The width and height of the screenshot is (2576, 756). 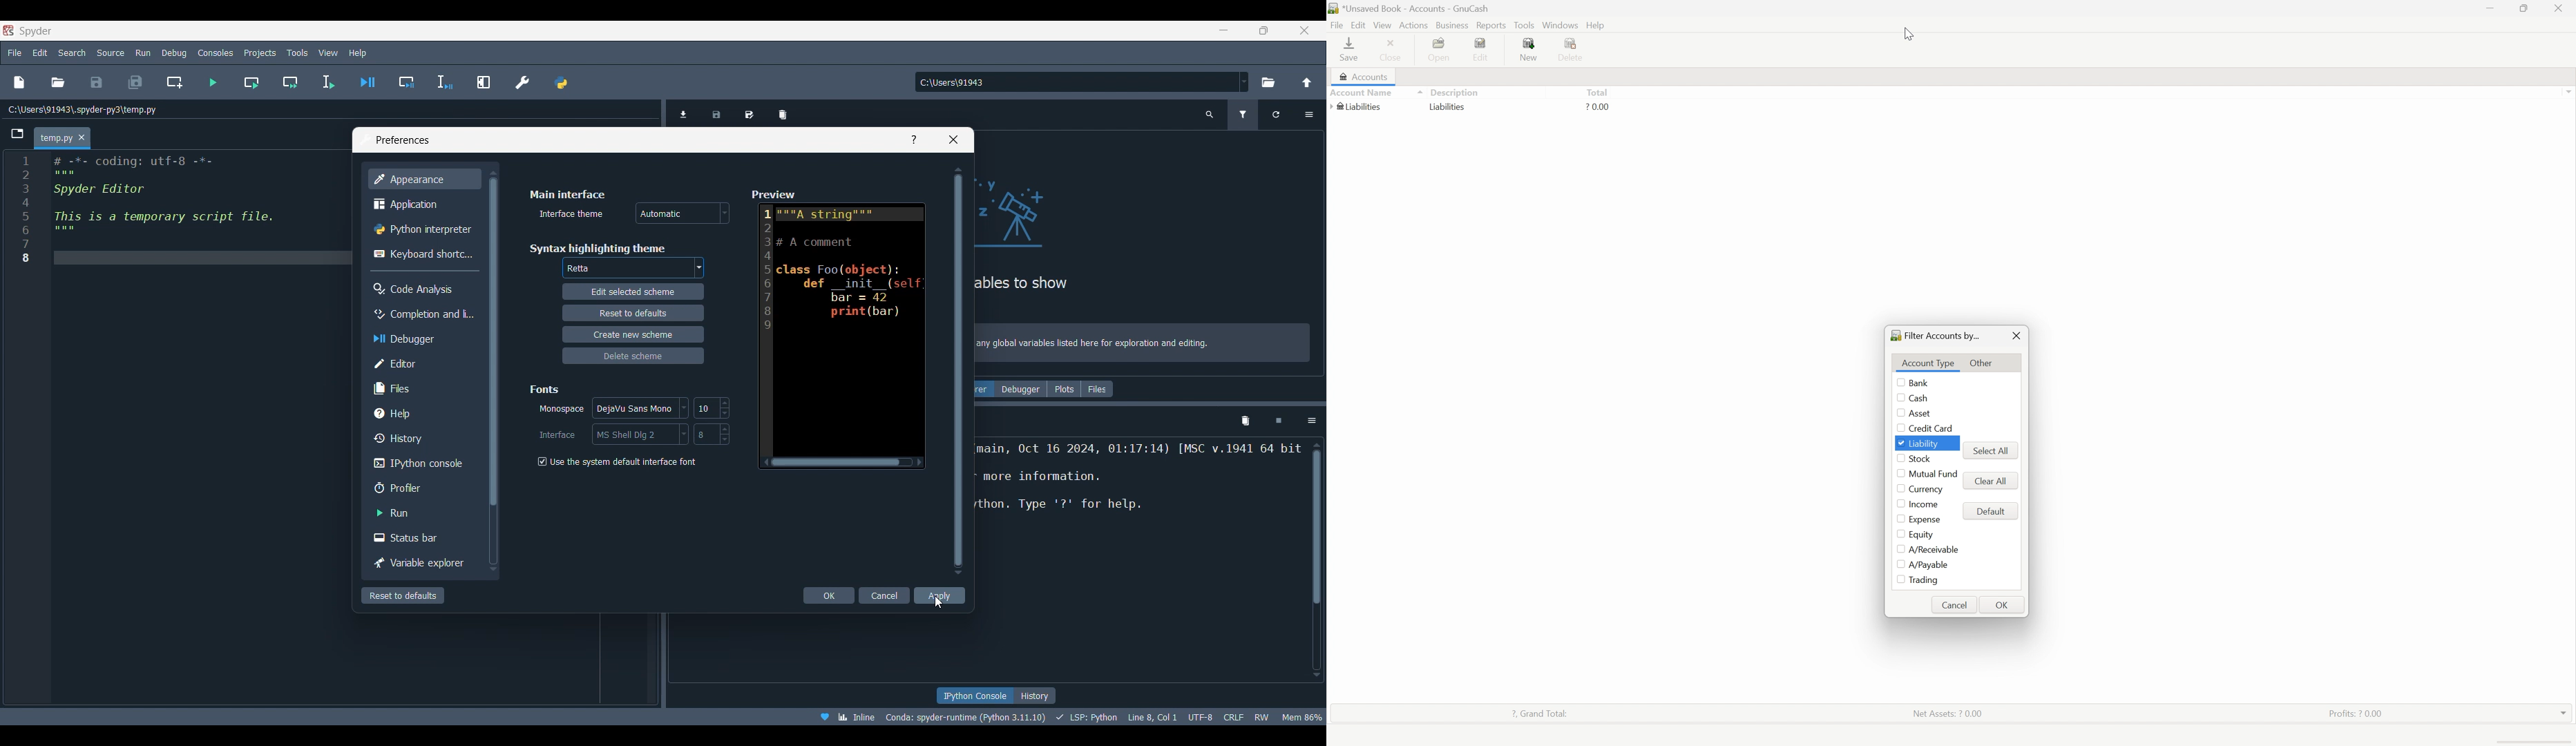 What do you see at coordinates (683, 213) in the screenshot?
I see `Interface Theme options` at bounding box center [683, 213].